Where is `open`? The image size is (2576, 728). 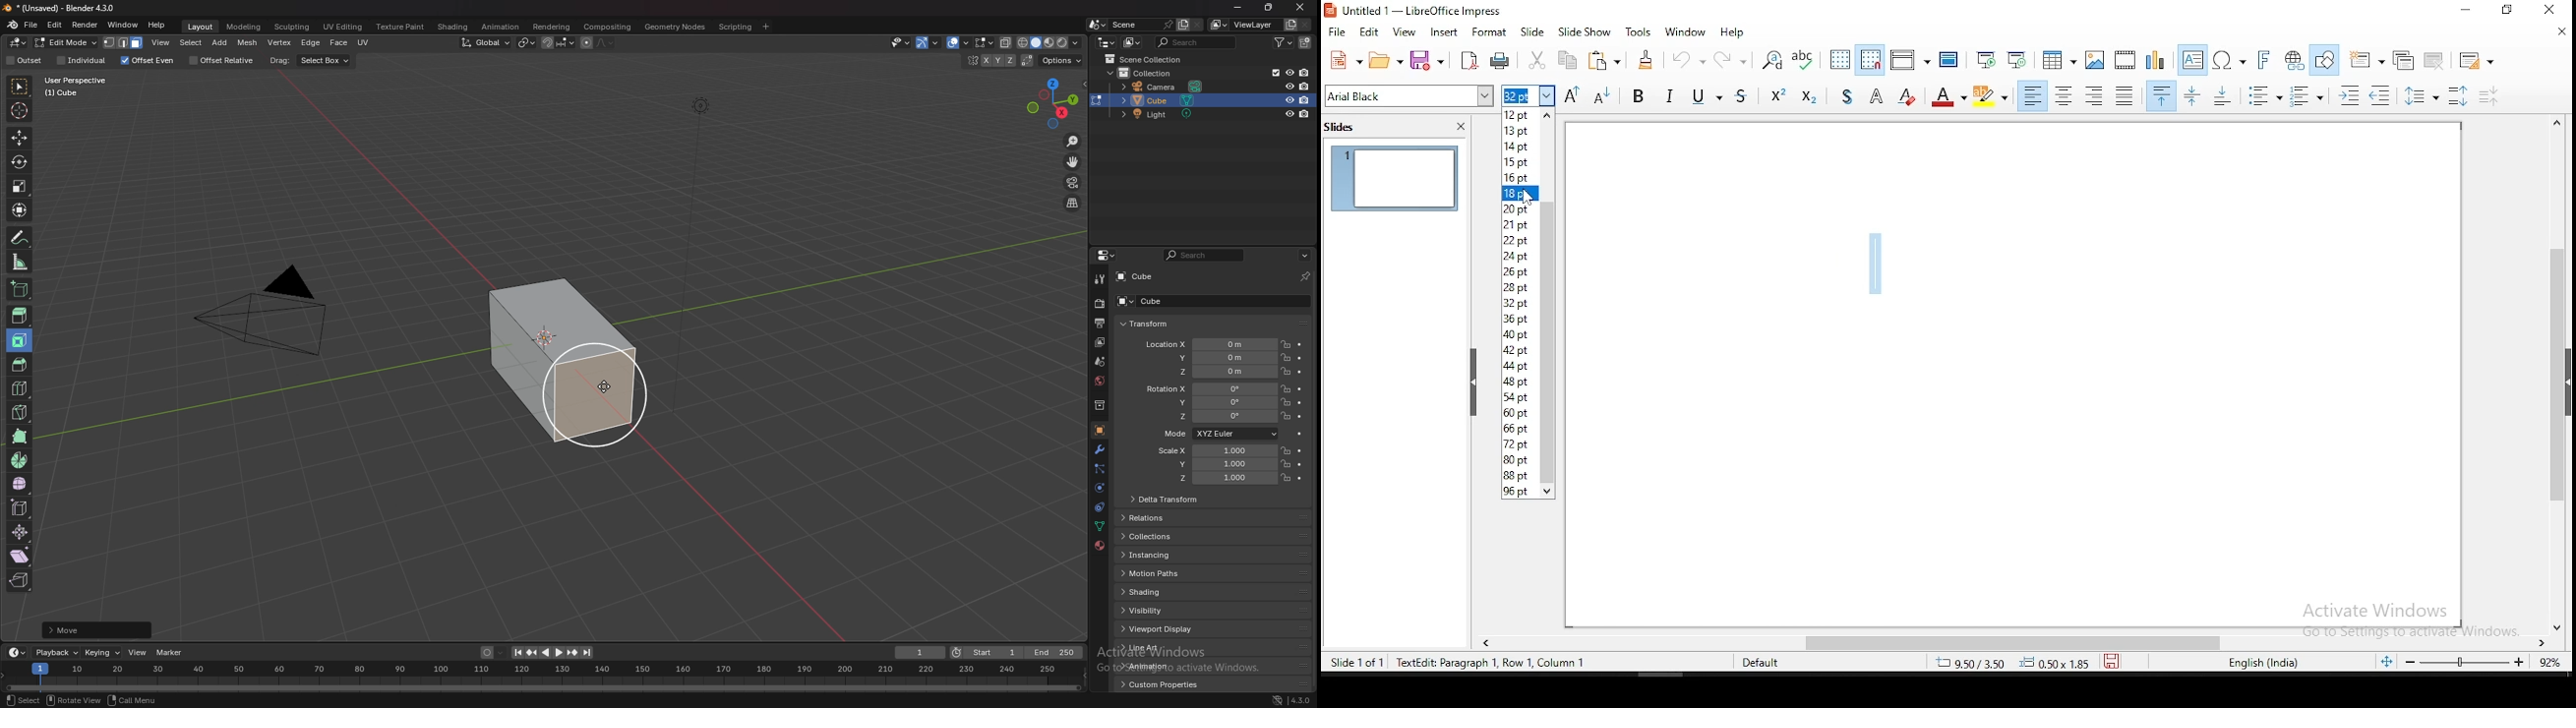
open is located at coordinates (1386, 60).